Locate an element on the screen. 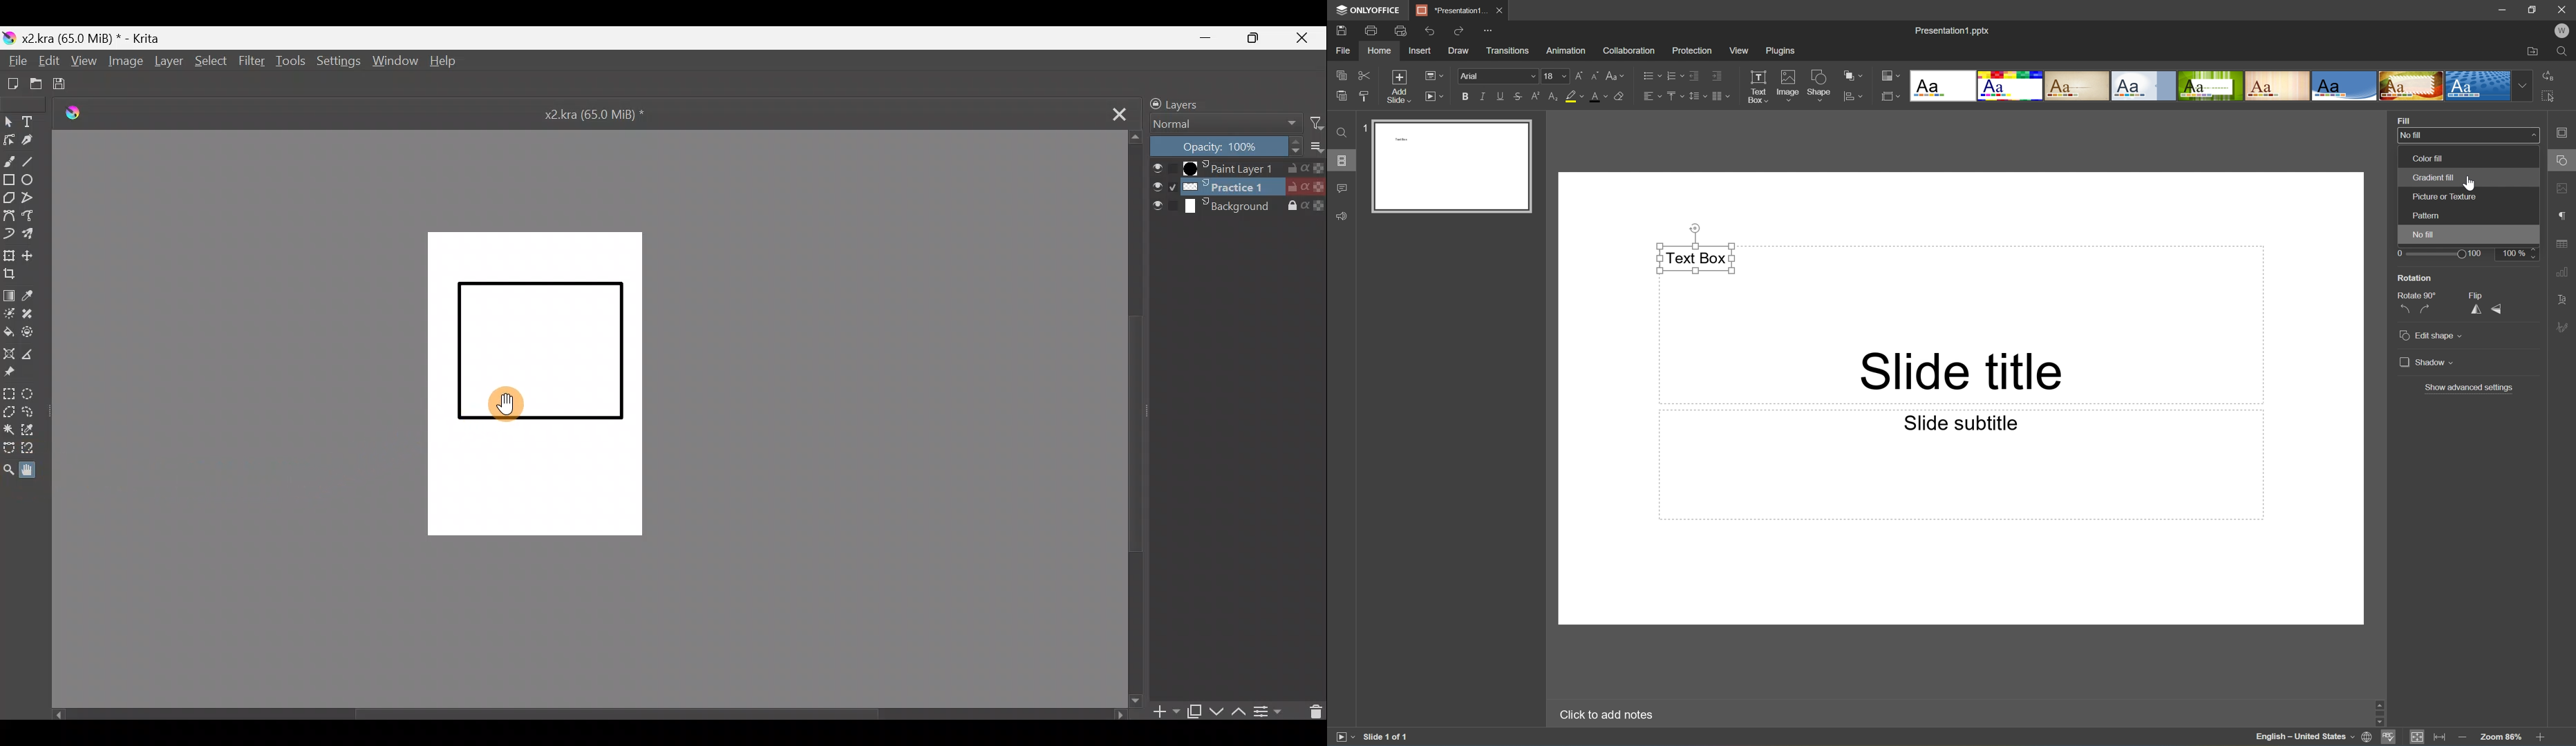  Set document language is located at coordinates (2366, 737).